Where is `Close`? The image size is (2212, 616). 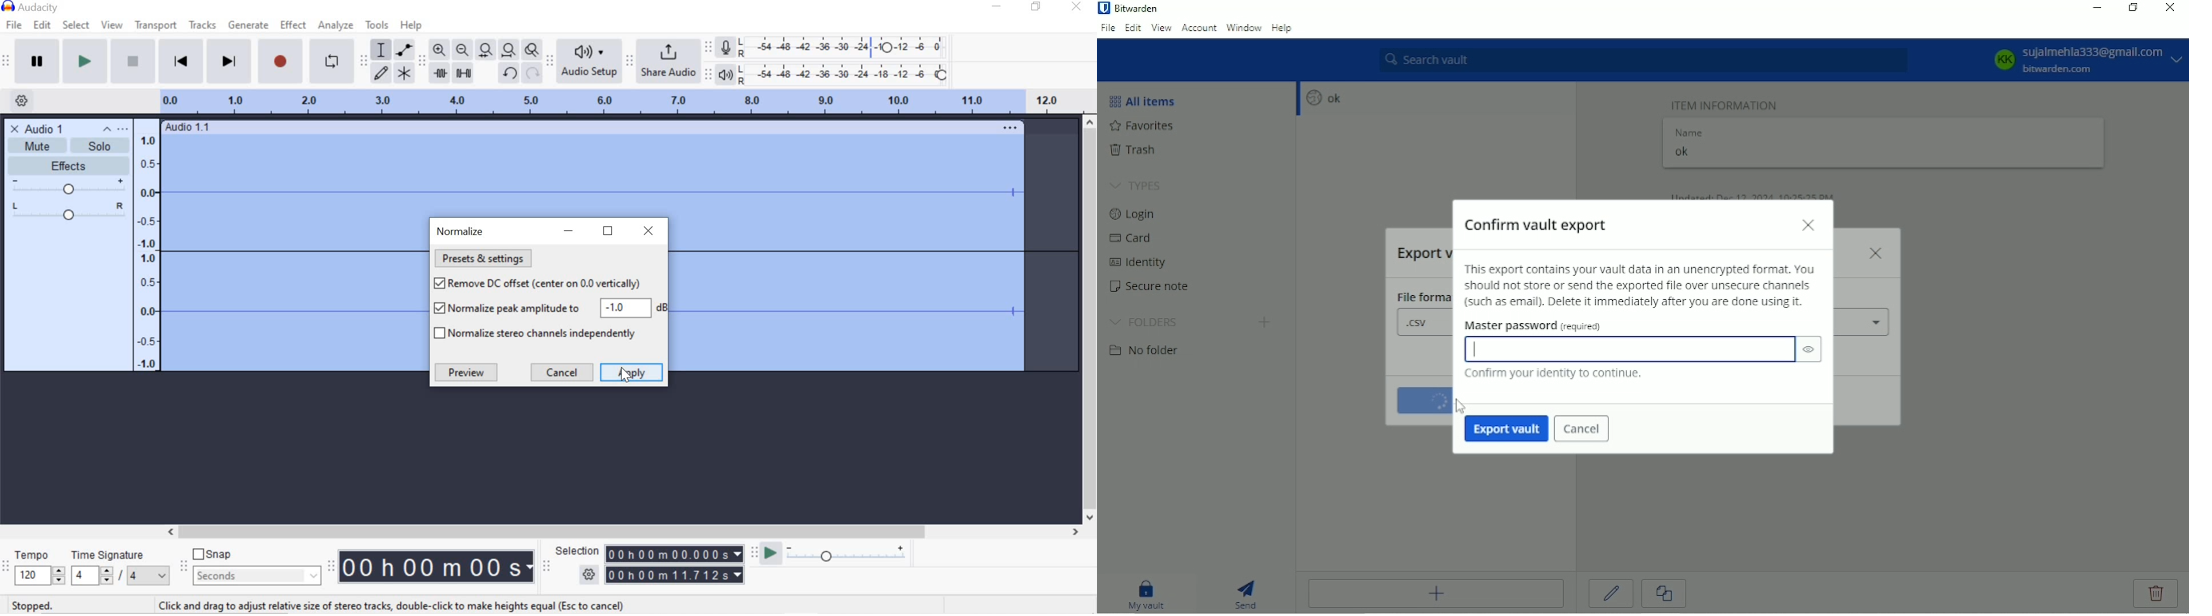
Close is located at coordinates (2168, 9).